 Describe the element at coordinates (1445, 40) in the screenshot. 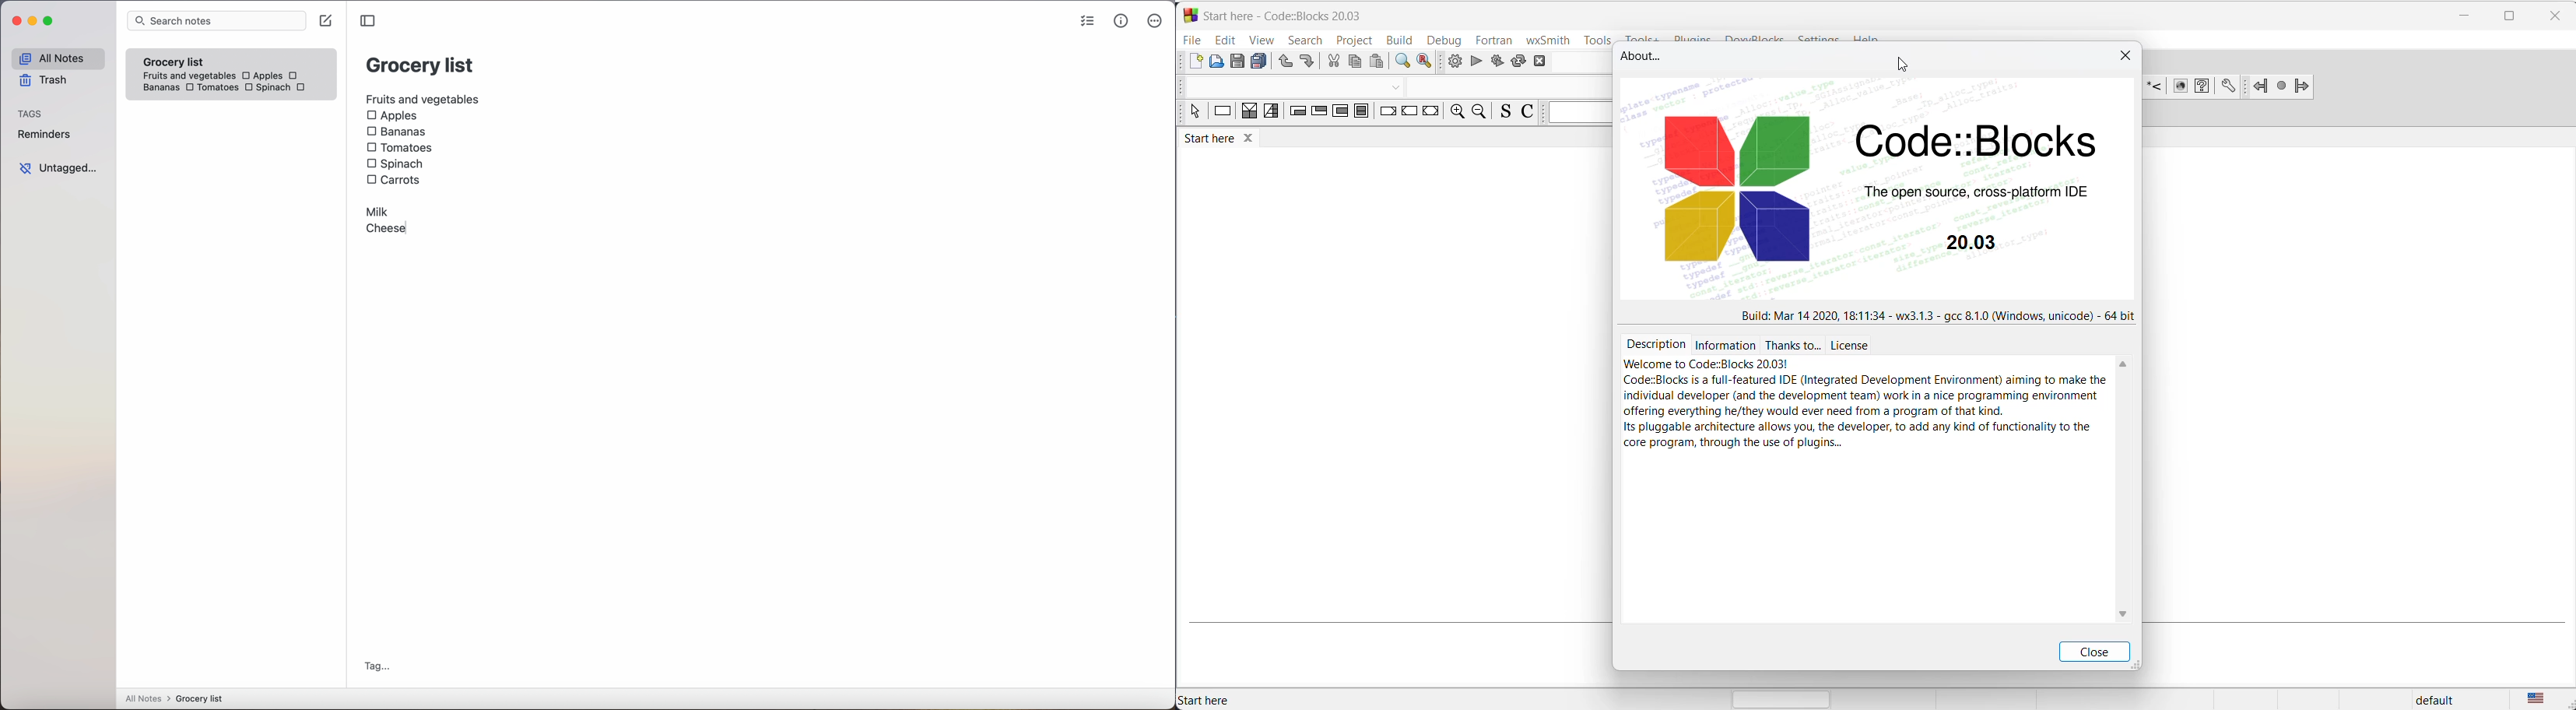

I see `debug` at that location.